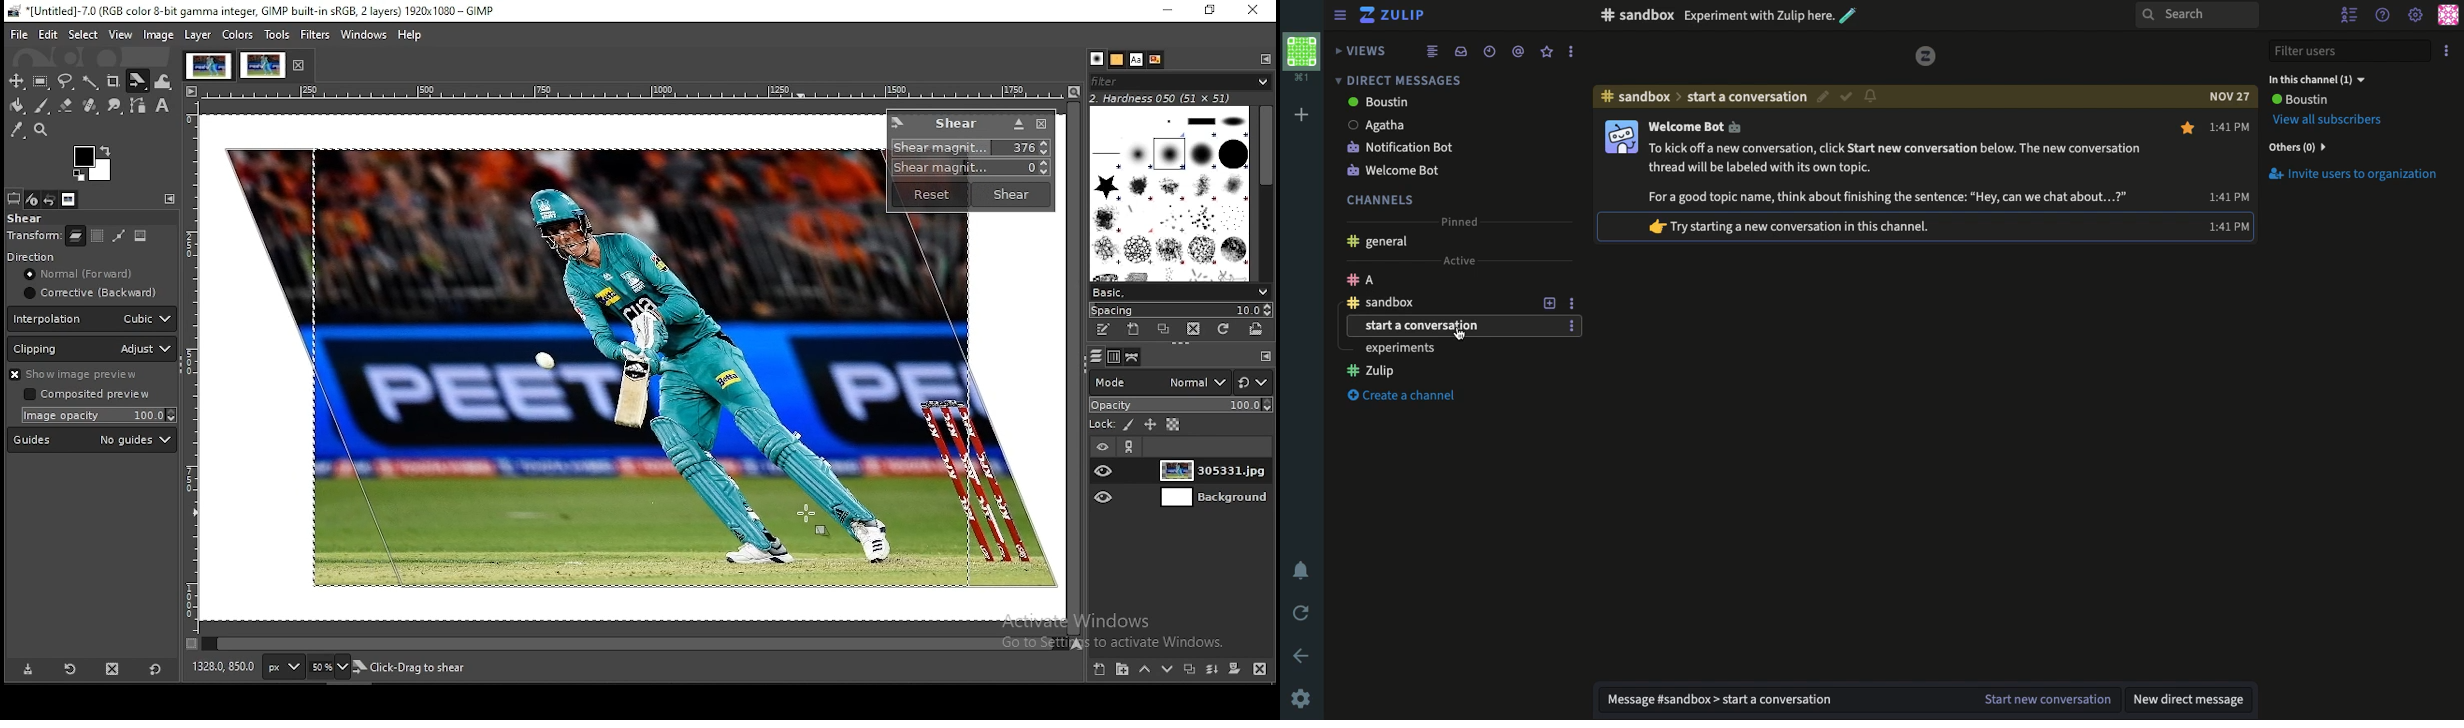 The height and width of the screenshot is (728, 2464). I want to click on date, so click(2229, 96).